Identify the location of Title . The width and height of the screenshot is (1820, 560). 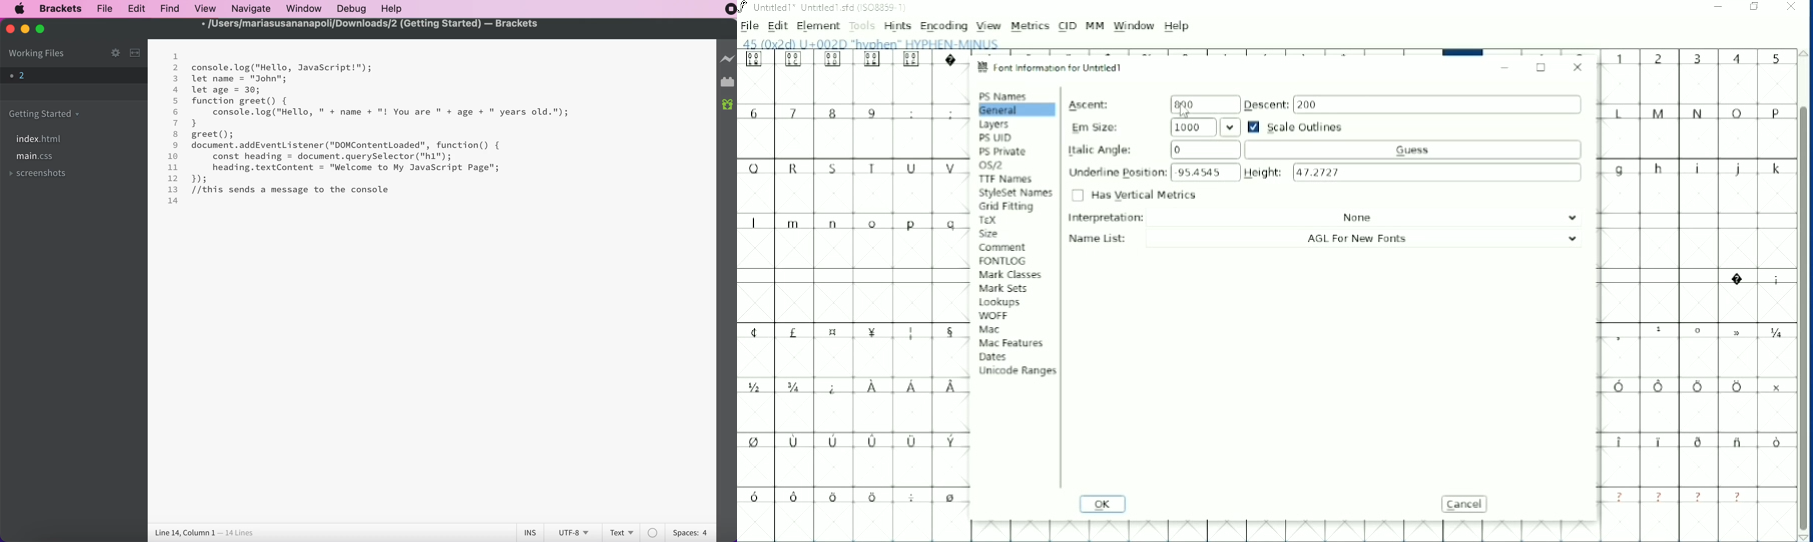
(826, 8).